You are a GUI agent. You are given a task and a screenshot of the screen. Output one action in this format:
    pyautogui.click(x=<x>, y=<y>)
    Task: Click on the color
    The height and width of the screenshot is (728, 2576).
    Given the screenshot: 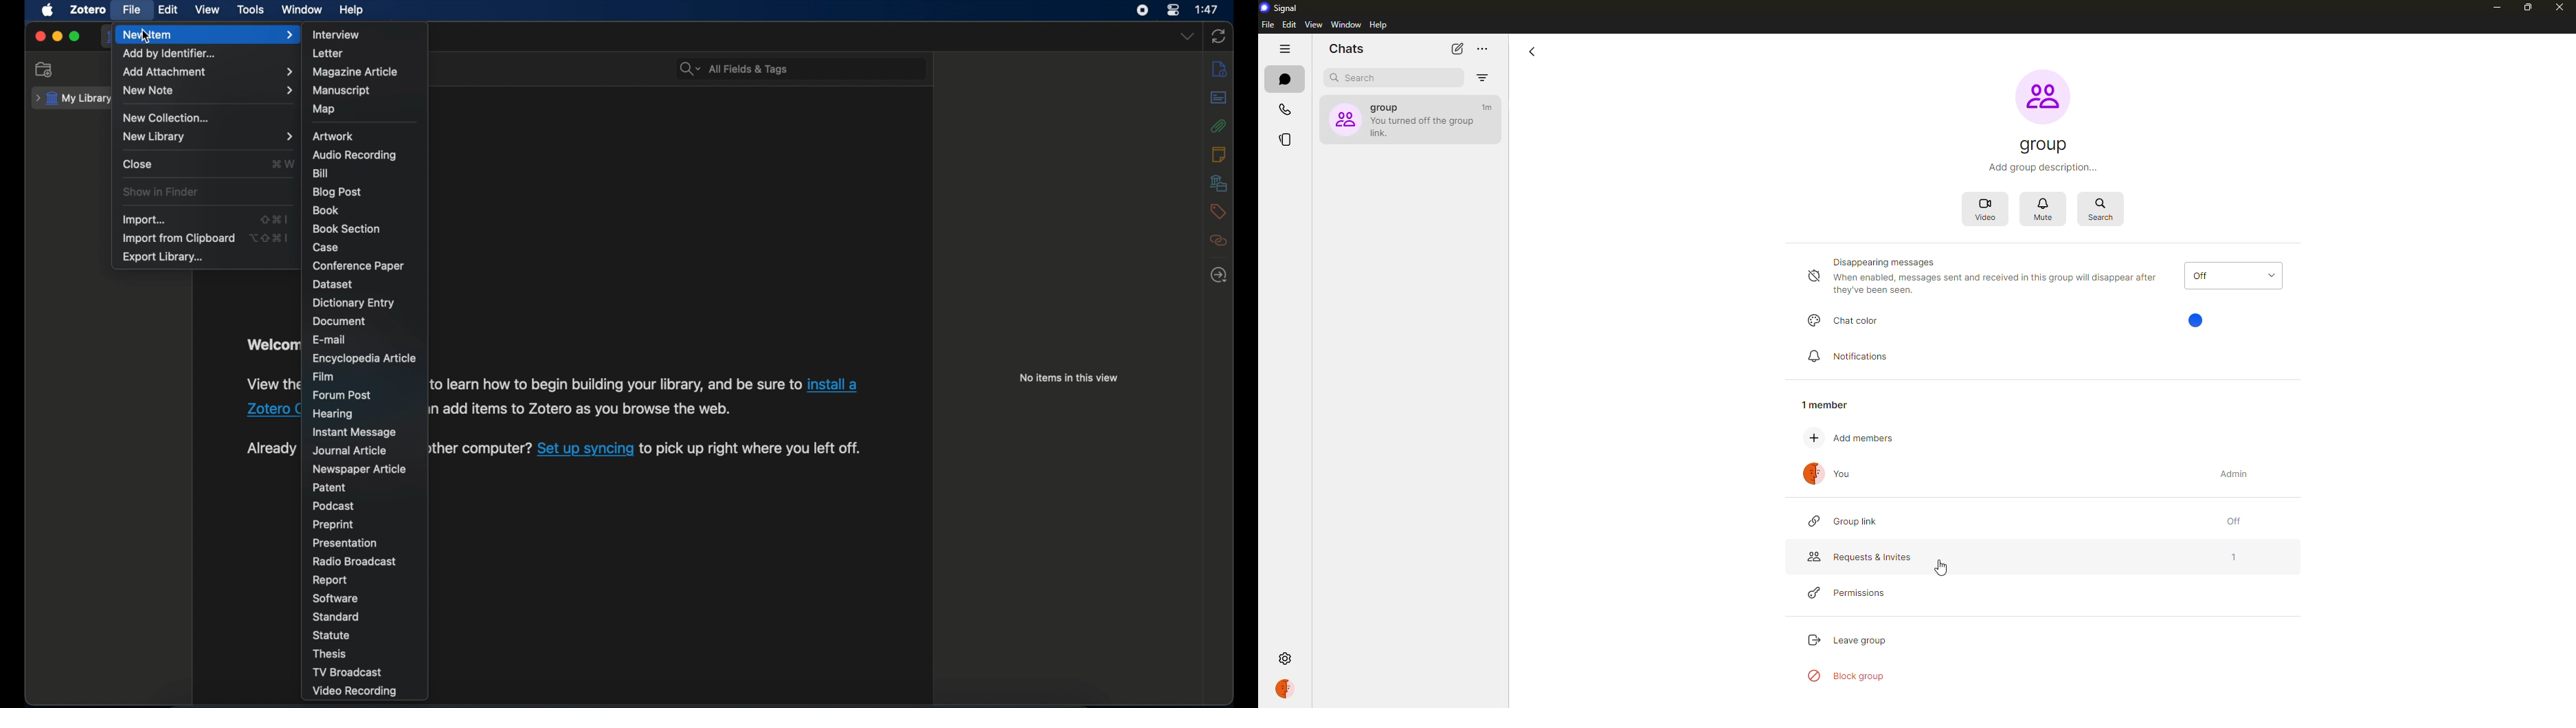 What is the action you would take?
    pyautogui.click(x=2197, y=319)
    